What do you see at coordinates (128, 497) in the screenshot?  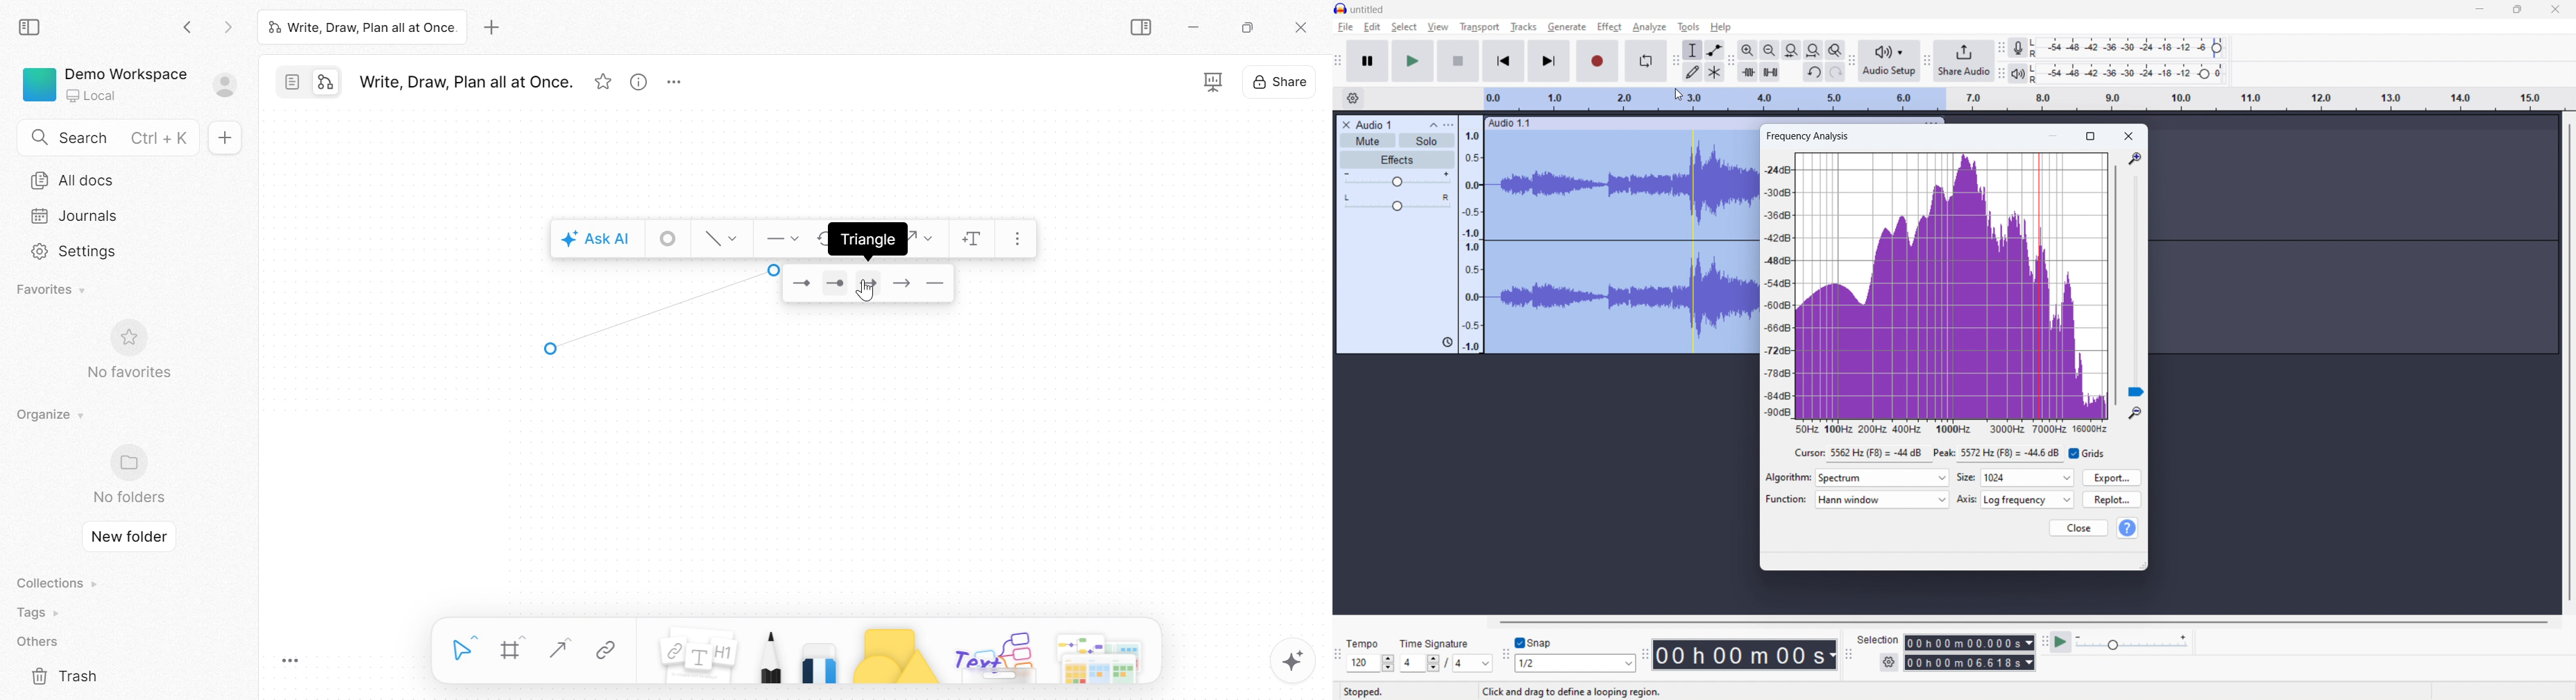 I see `No folders` at bounding box center [128, 497].